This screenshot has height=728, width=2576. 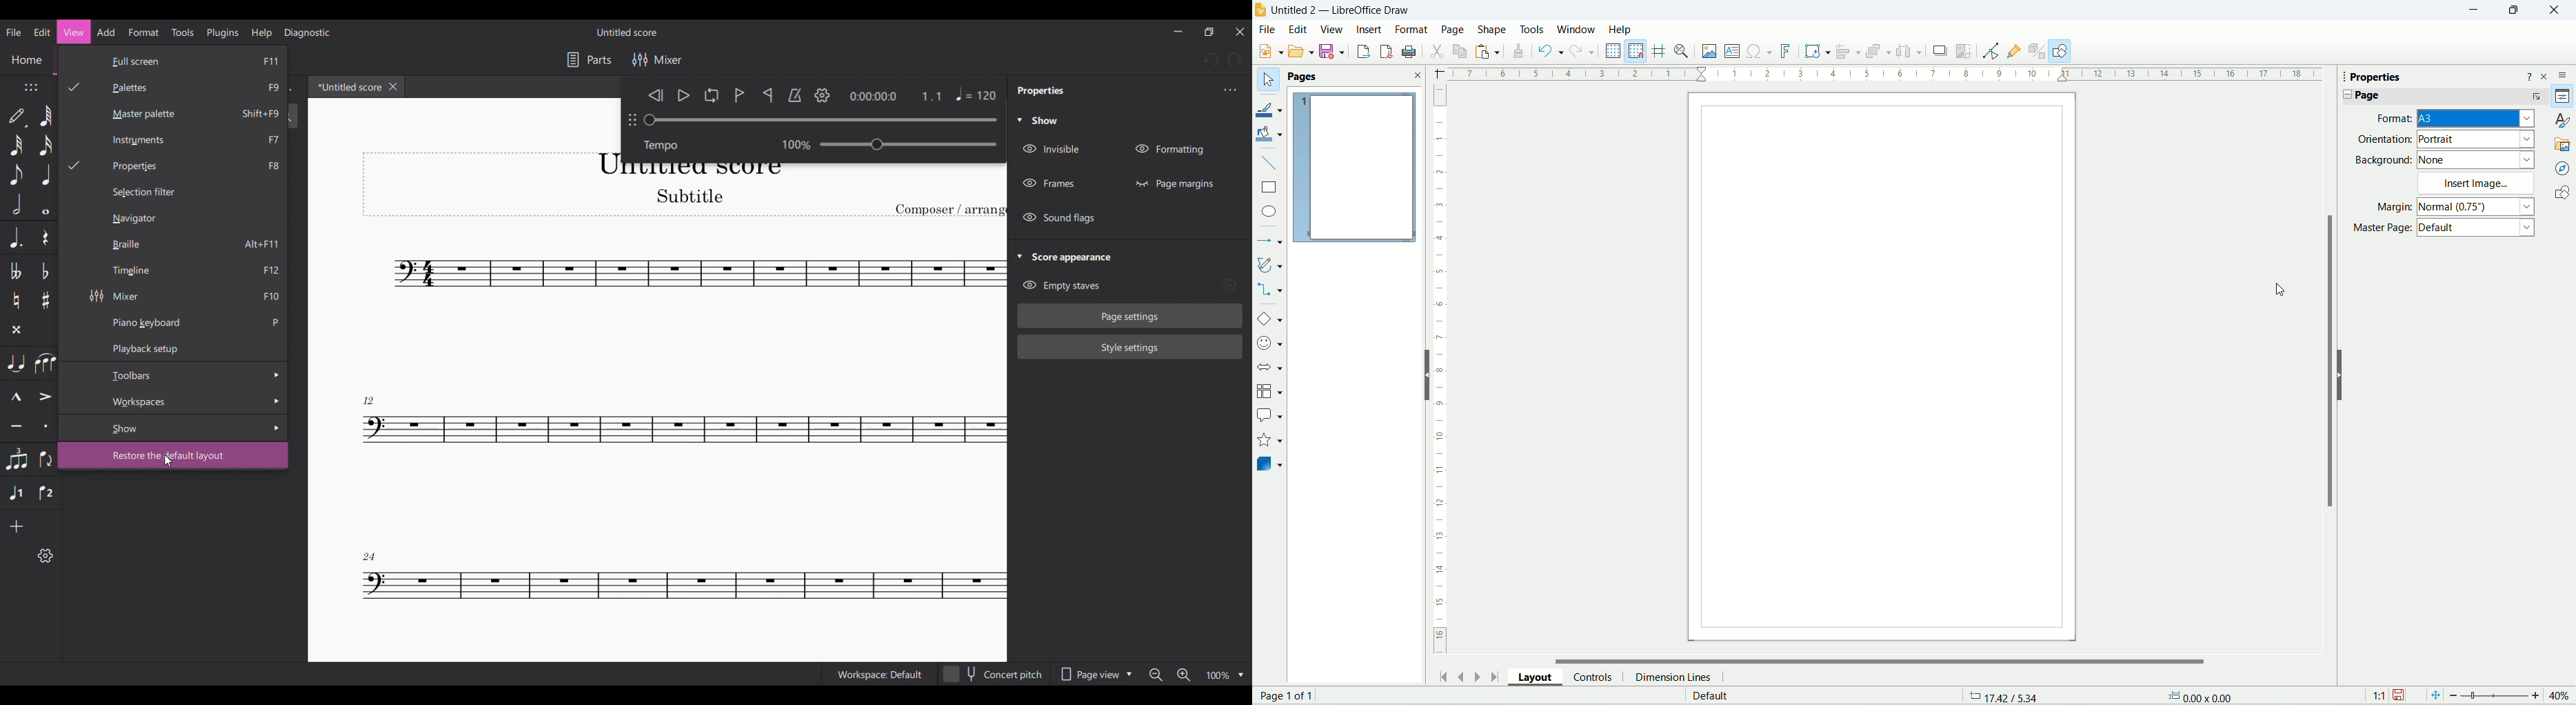 What do you see at coordinates (2434, 695) in the screenshot?
I see `fit page to current window` at bounding box center [2434, 695].